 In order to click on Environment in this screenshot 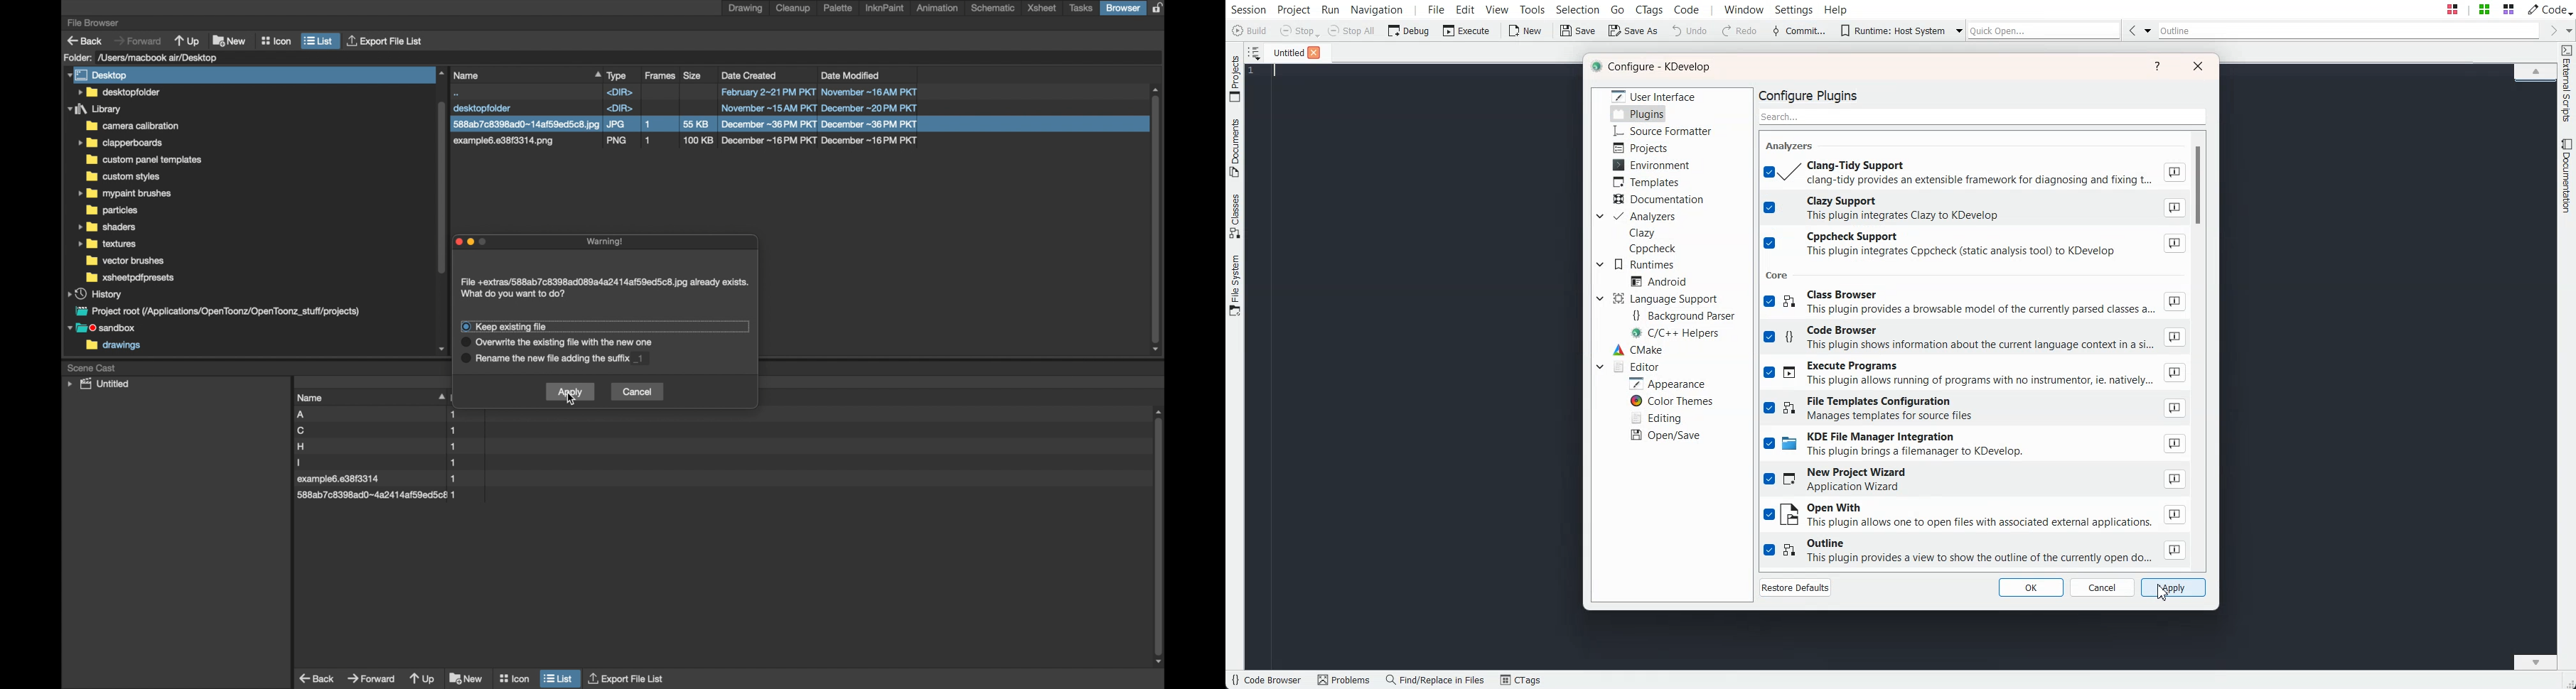, I will do `click(1651, 165)`.